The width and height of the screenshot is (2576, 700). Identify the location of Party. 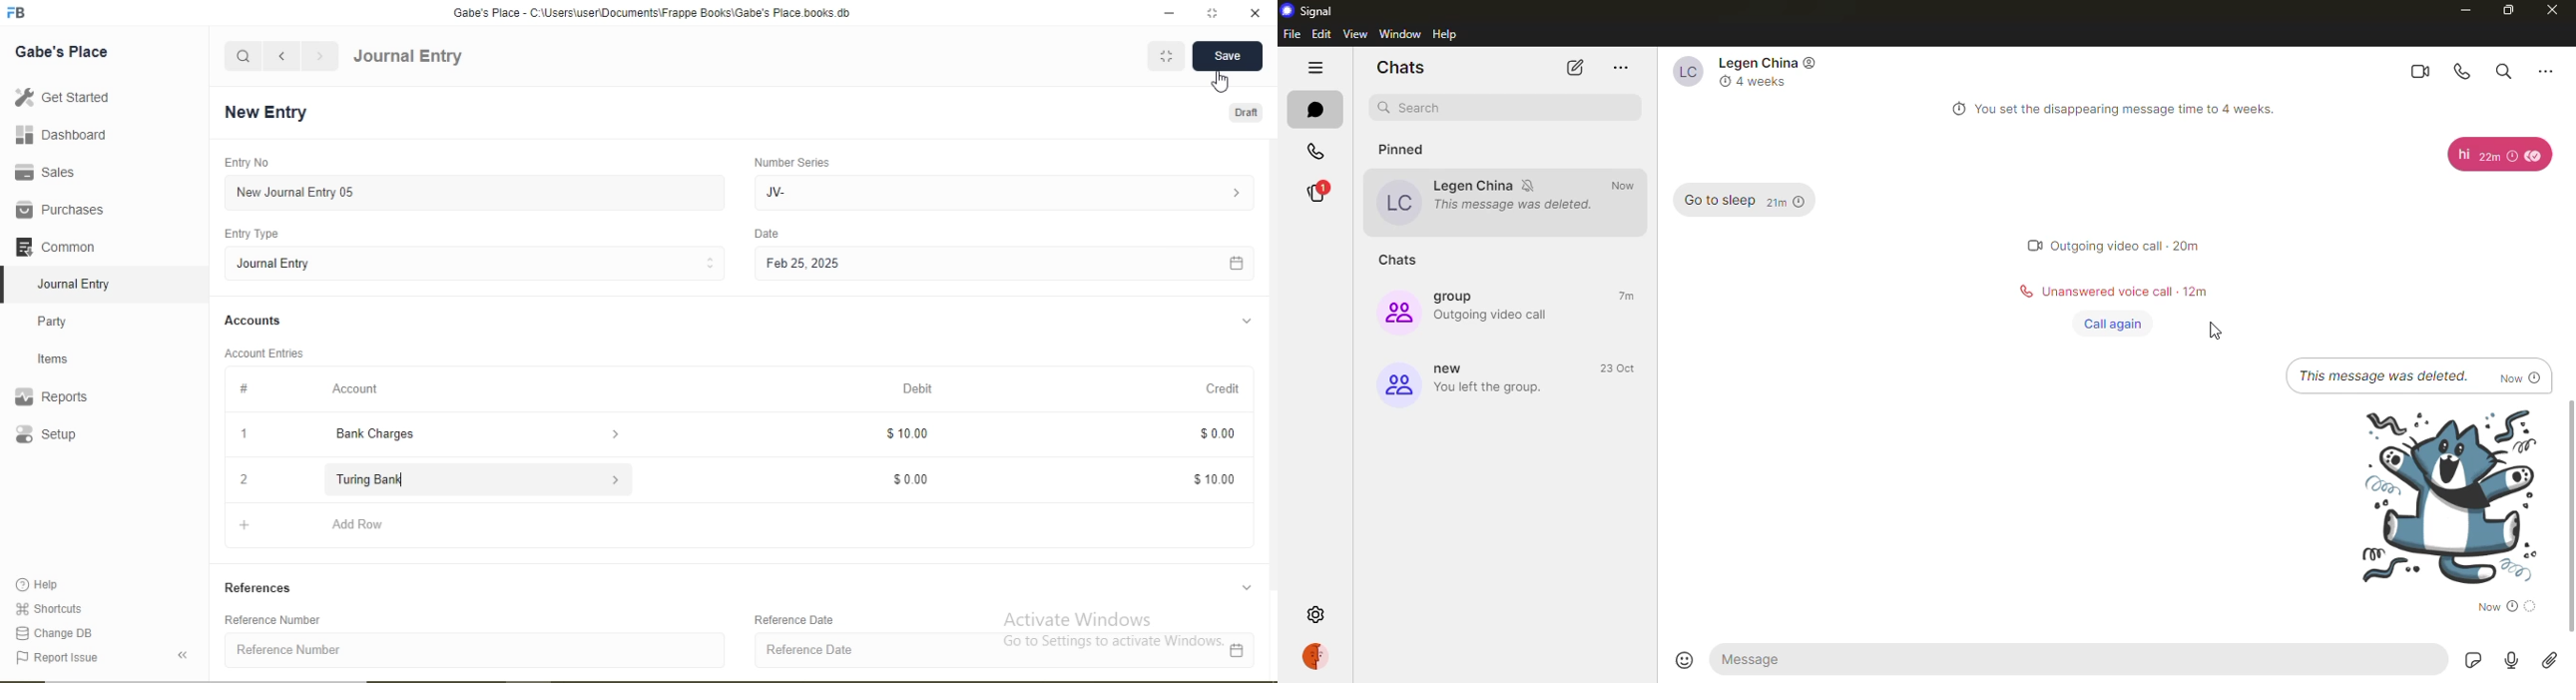
(66, 320).